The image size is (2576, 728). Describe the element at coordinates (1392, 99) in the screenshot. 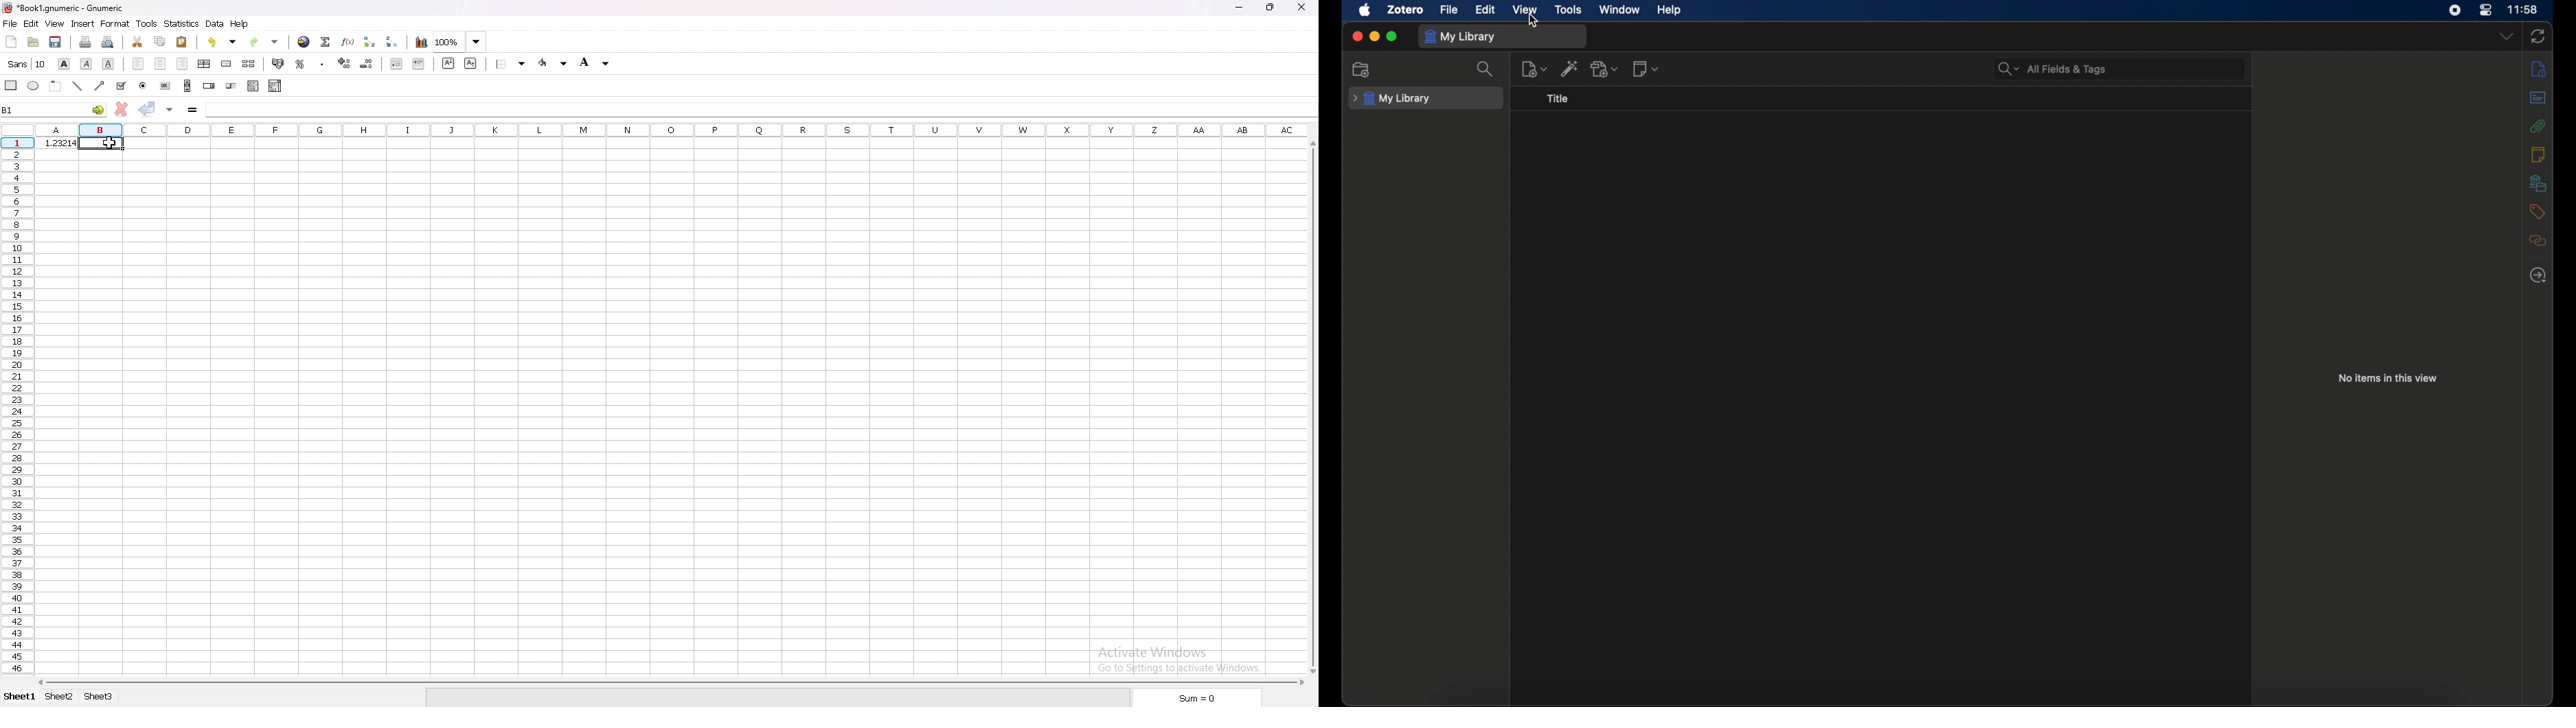

I see `my library` at that location.